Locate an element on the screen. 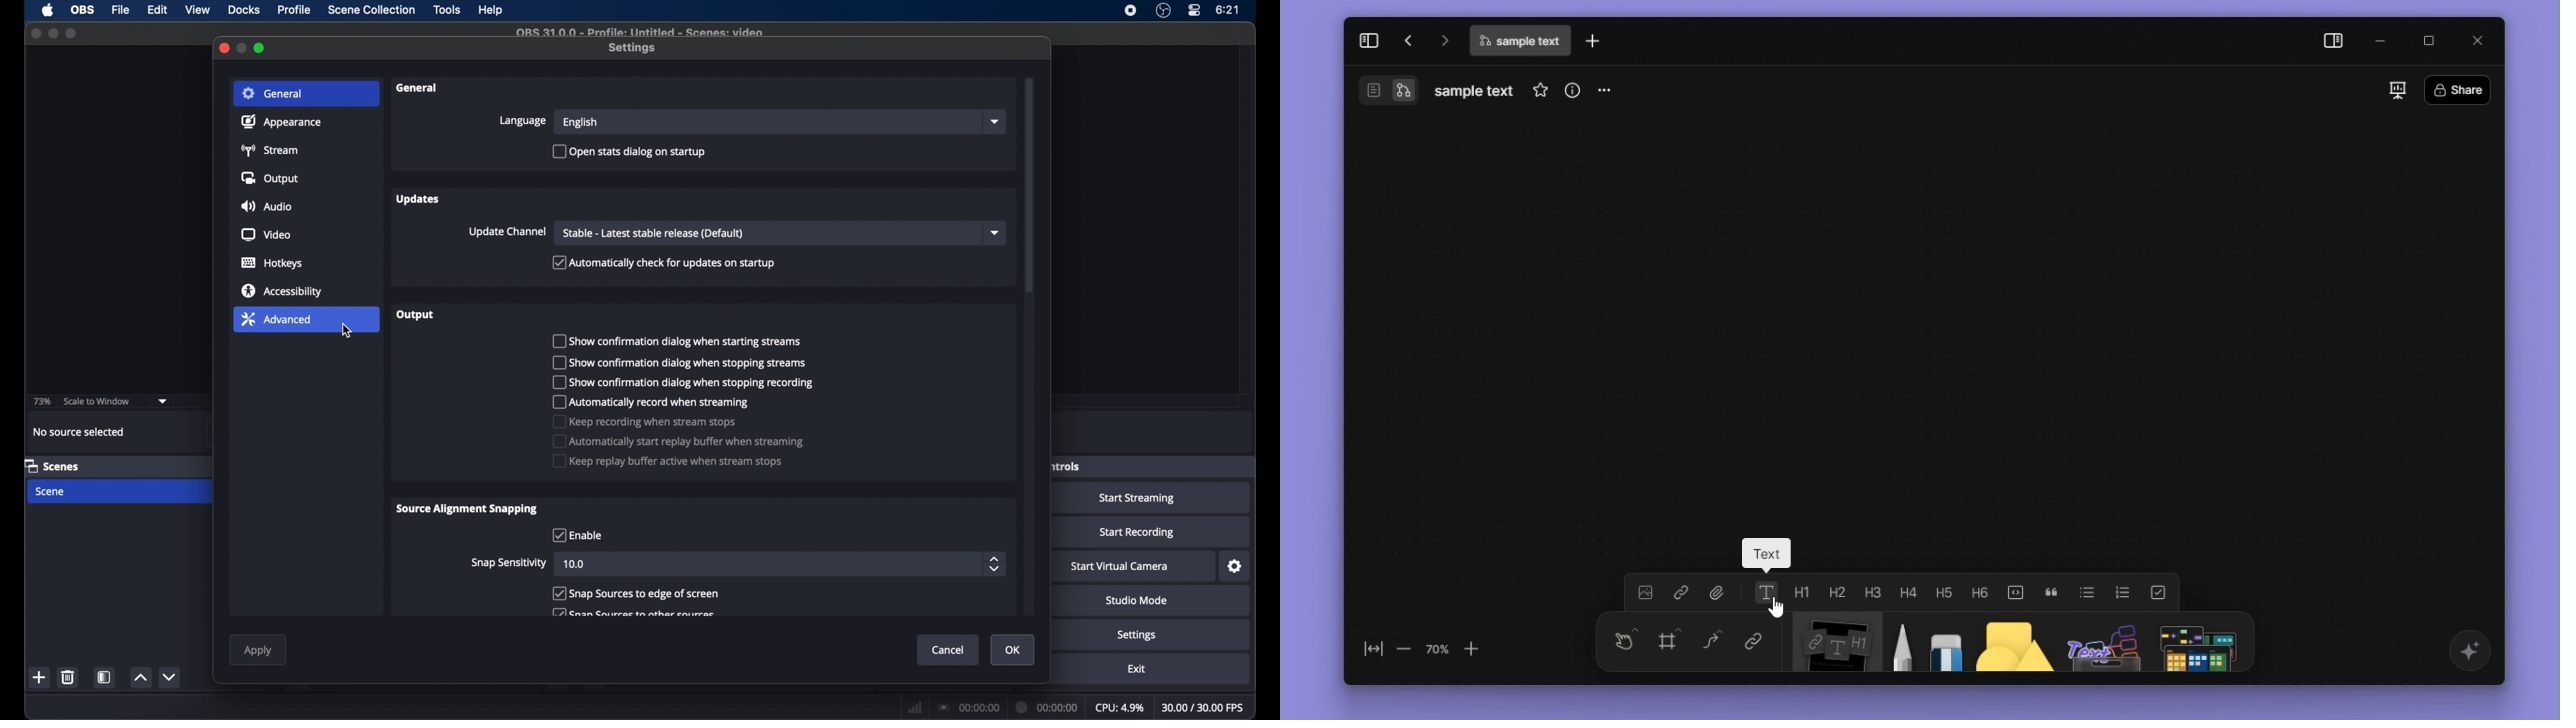 The image size is (2576, 728). 73% is located at coordinates (41, 402).